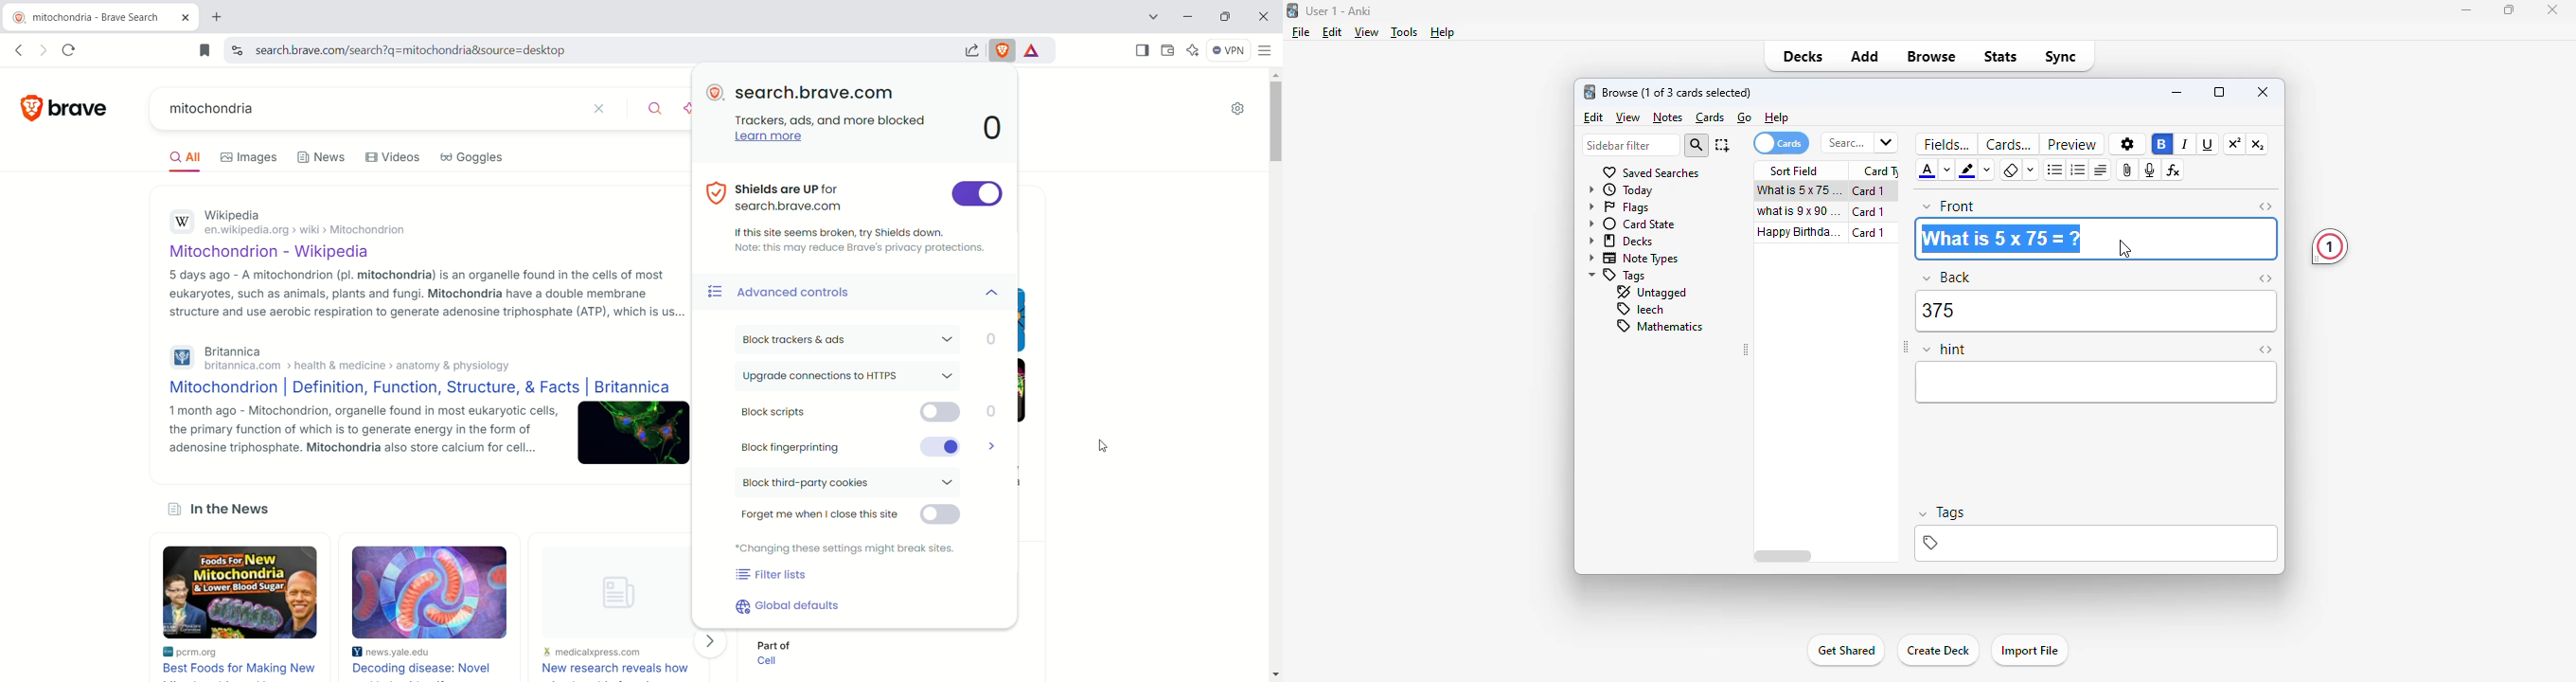  I want to click on toggle HTML editor, so click(2265, 279).